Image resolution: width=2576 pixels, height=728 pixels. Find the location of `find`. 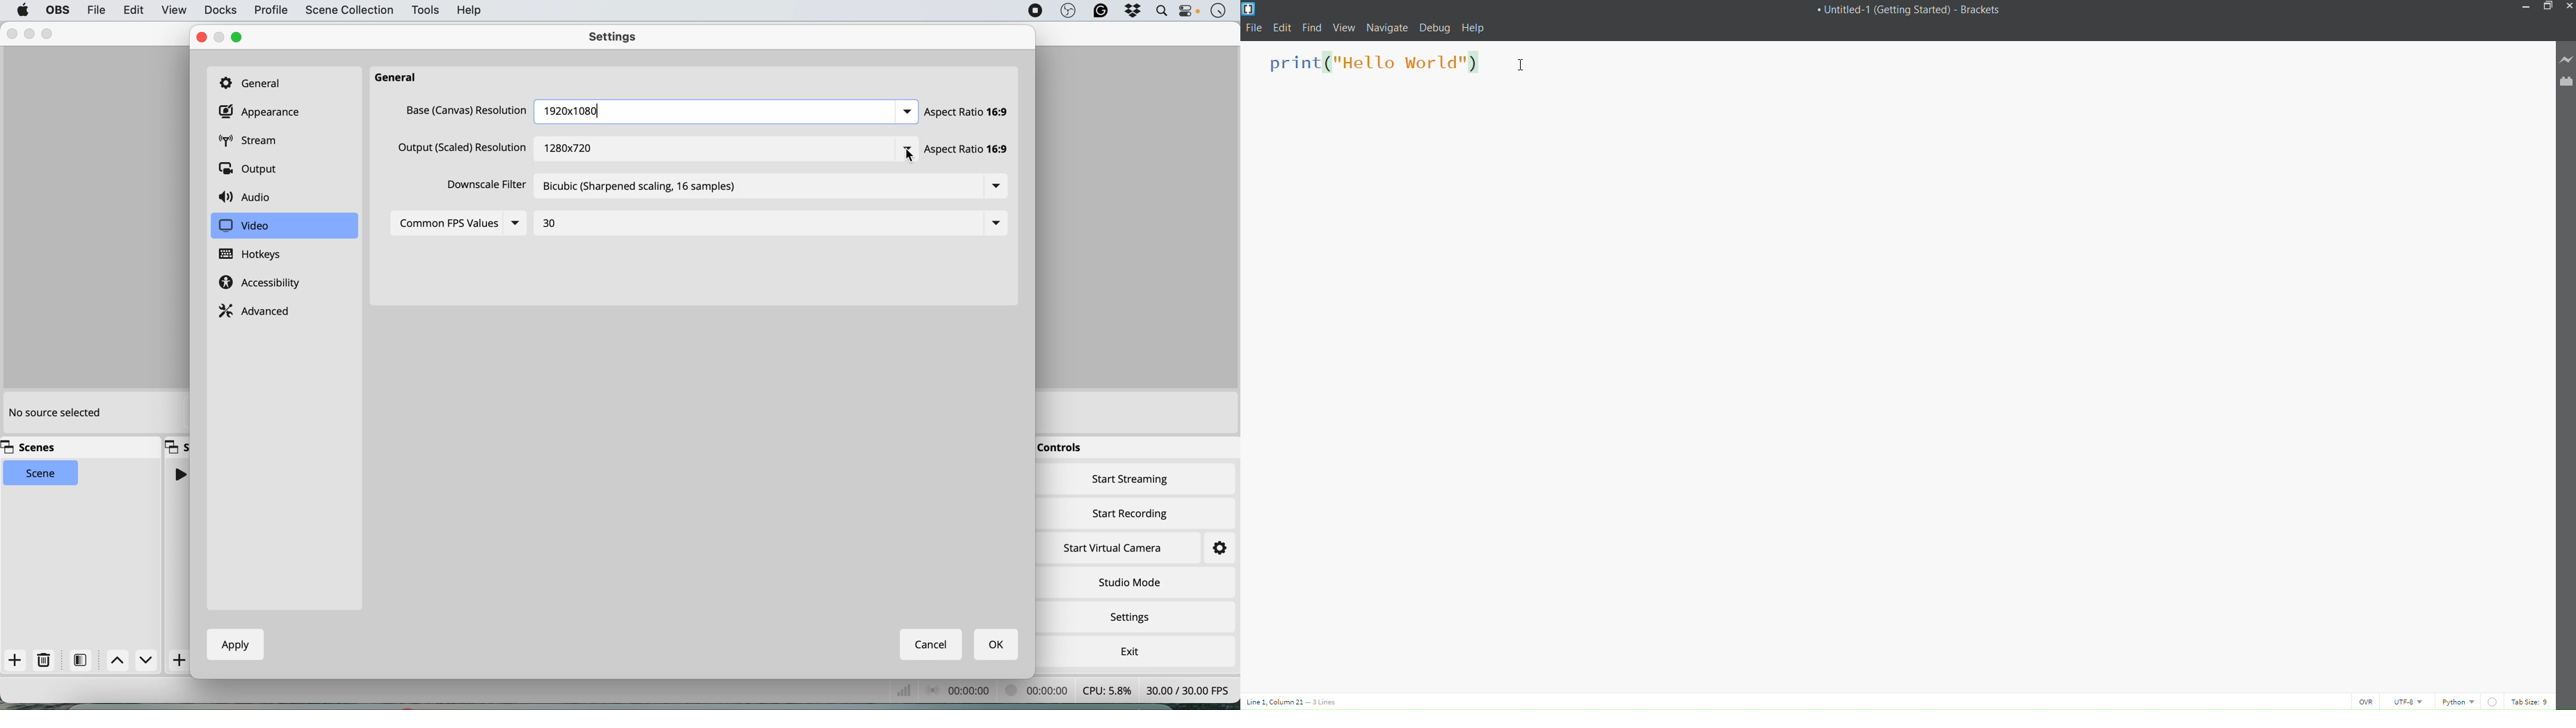

find is located at coordinates (1311, 26).